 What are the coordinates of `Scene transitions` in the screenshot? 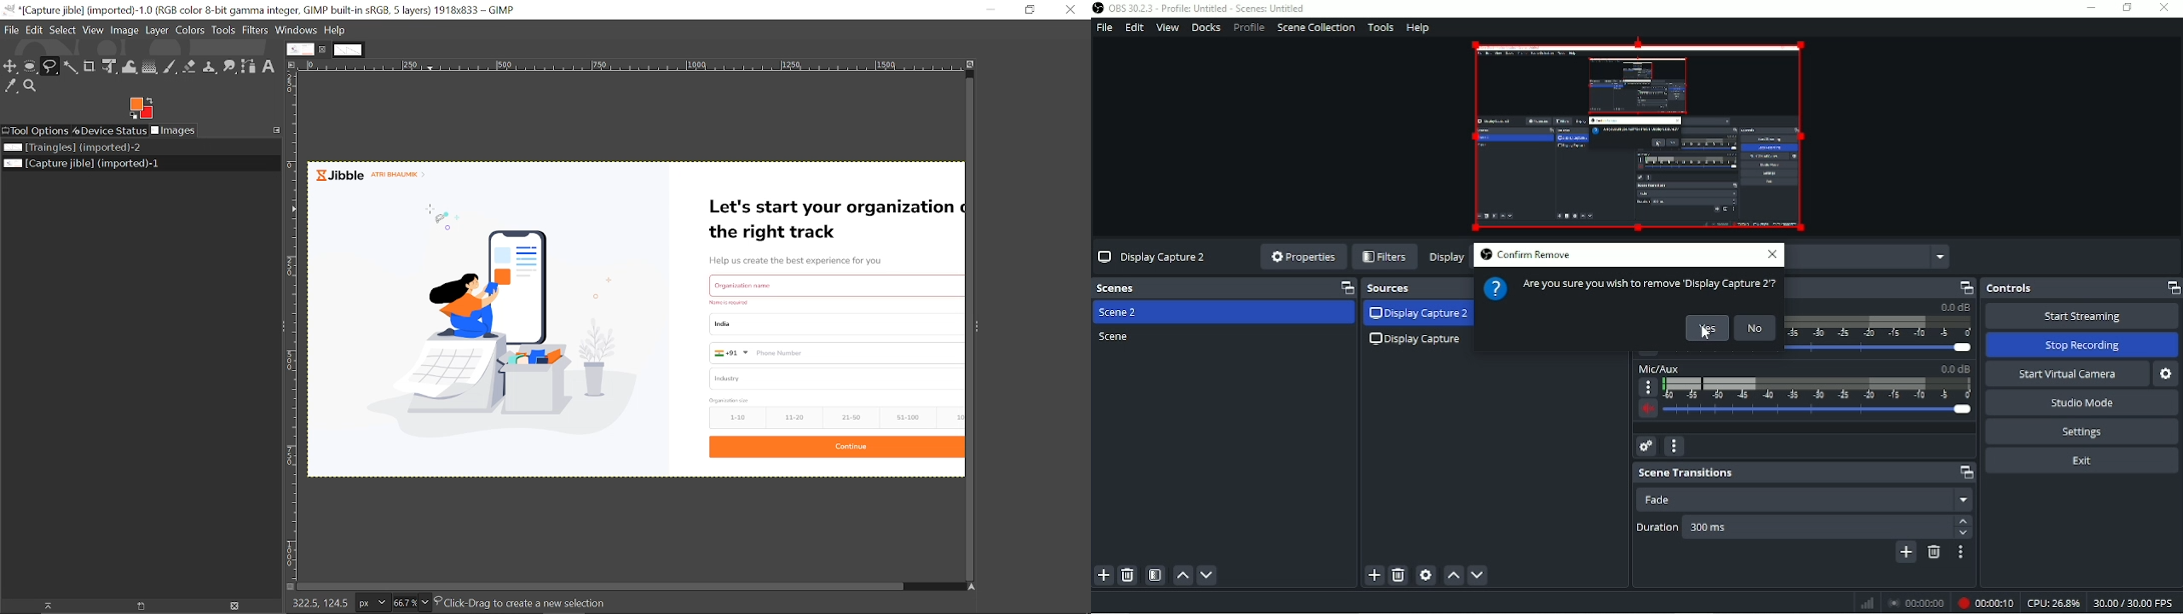 It's located at (1804, 473).